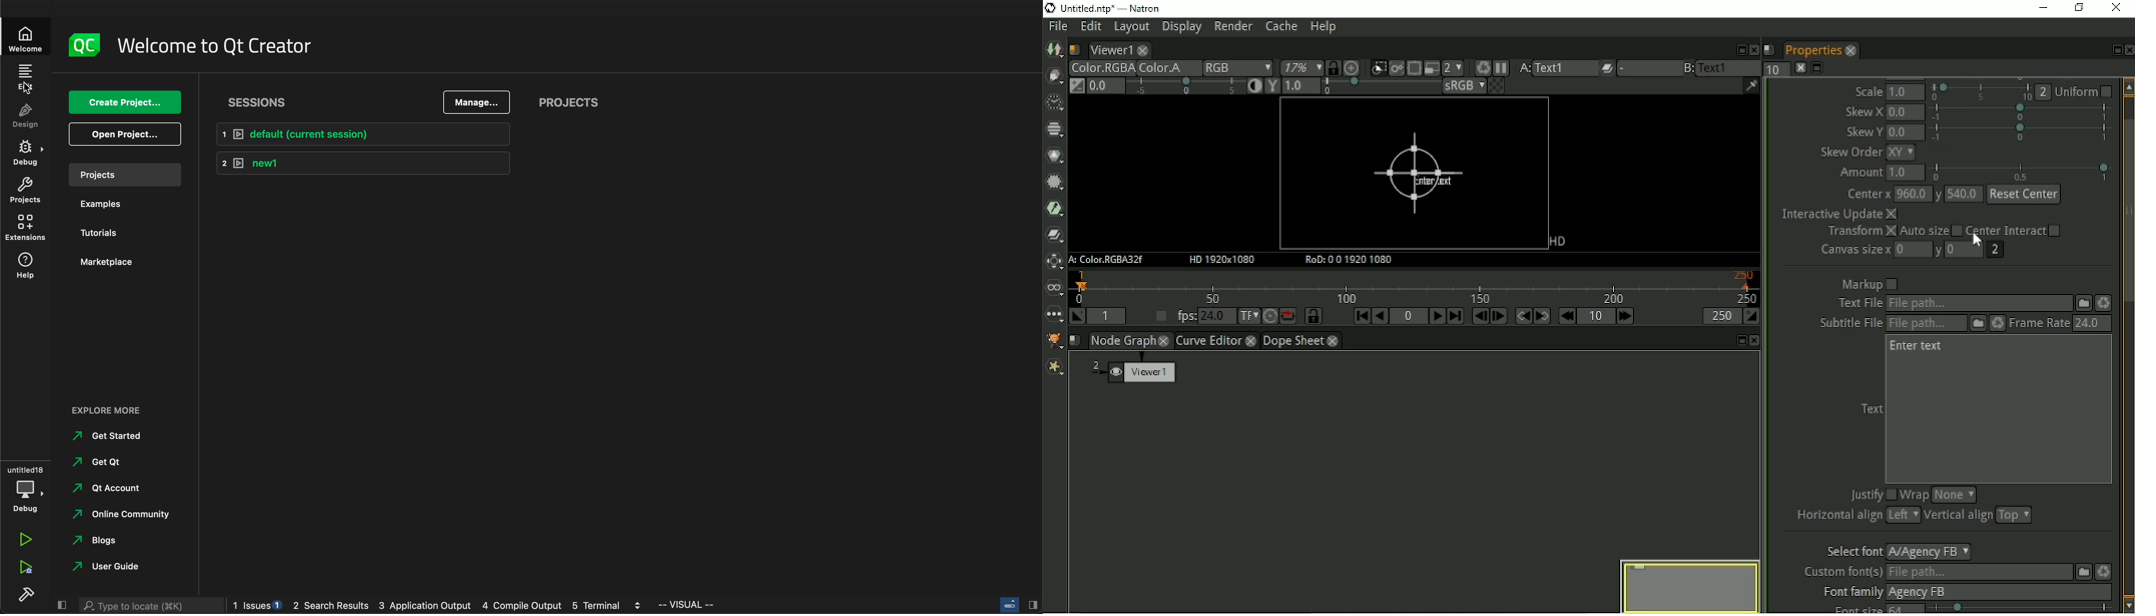 The height and width of the screenshot is (616, 2156). I want to click on marketplace , so click(120, 261).